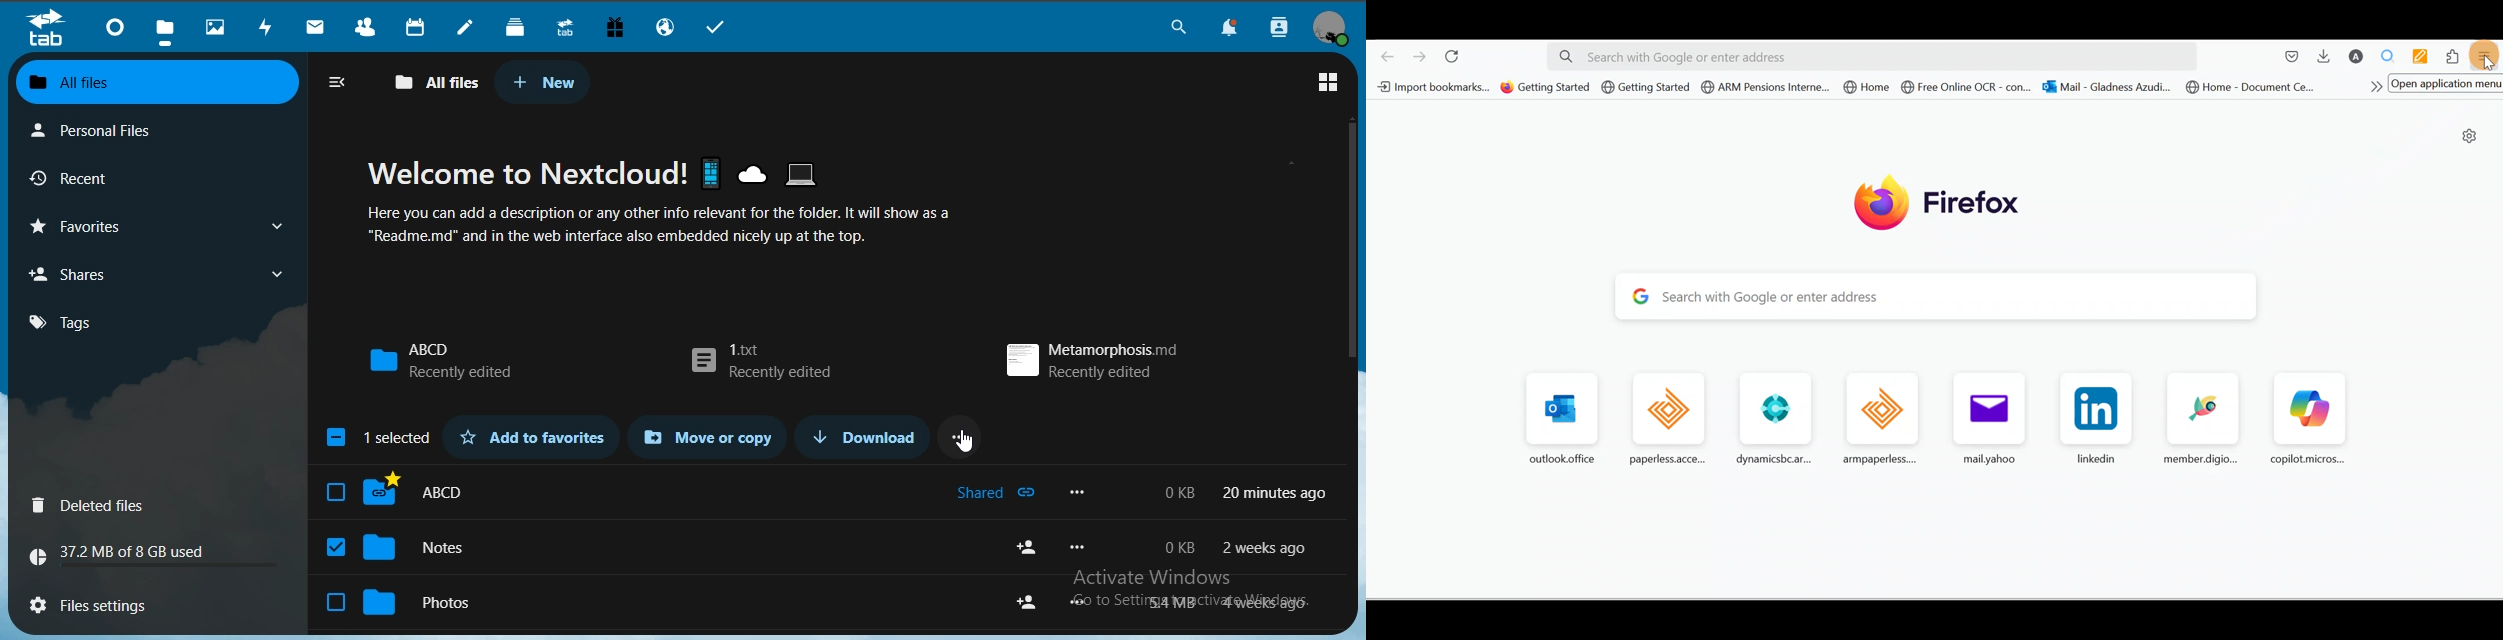  What do you see at coordinates (708, 437) in the screenshot?
I see `move or copy` at bounding box center [708, 437].